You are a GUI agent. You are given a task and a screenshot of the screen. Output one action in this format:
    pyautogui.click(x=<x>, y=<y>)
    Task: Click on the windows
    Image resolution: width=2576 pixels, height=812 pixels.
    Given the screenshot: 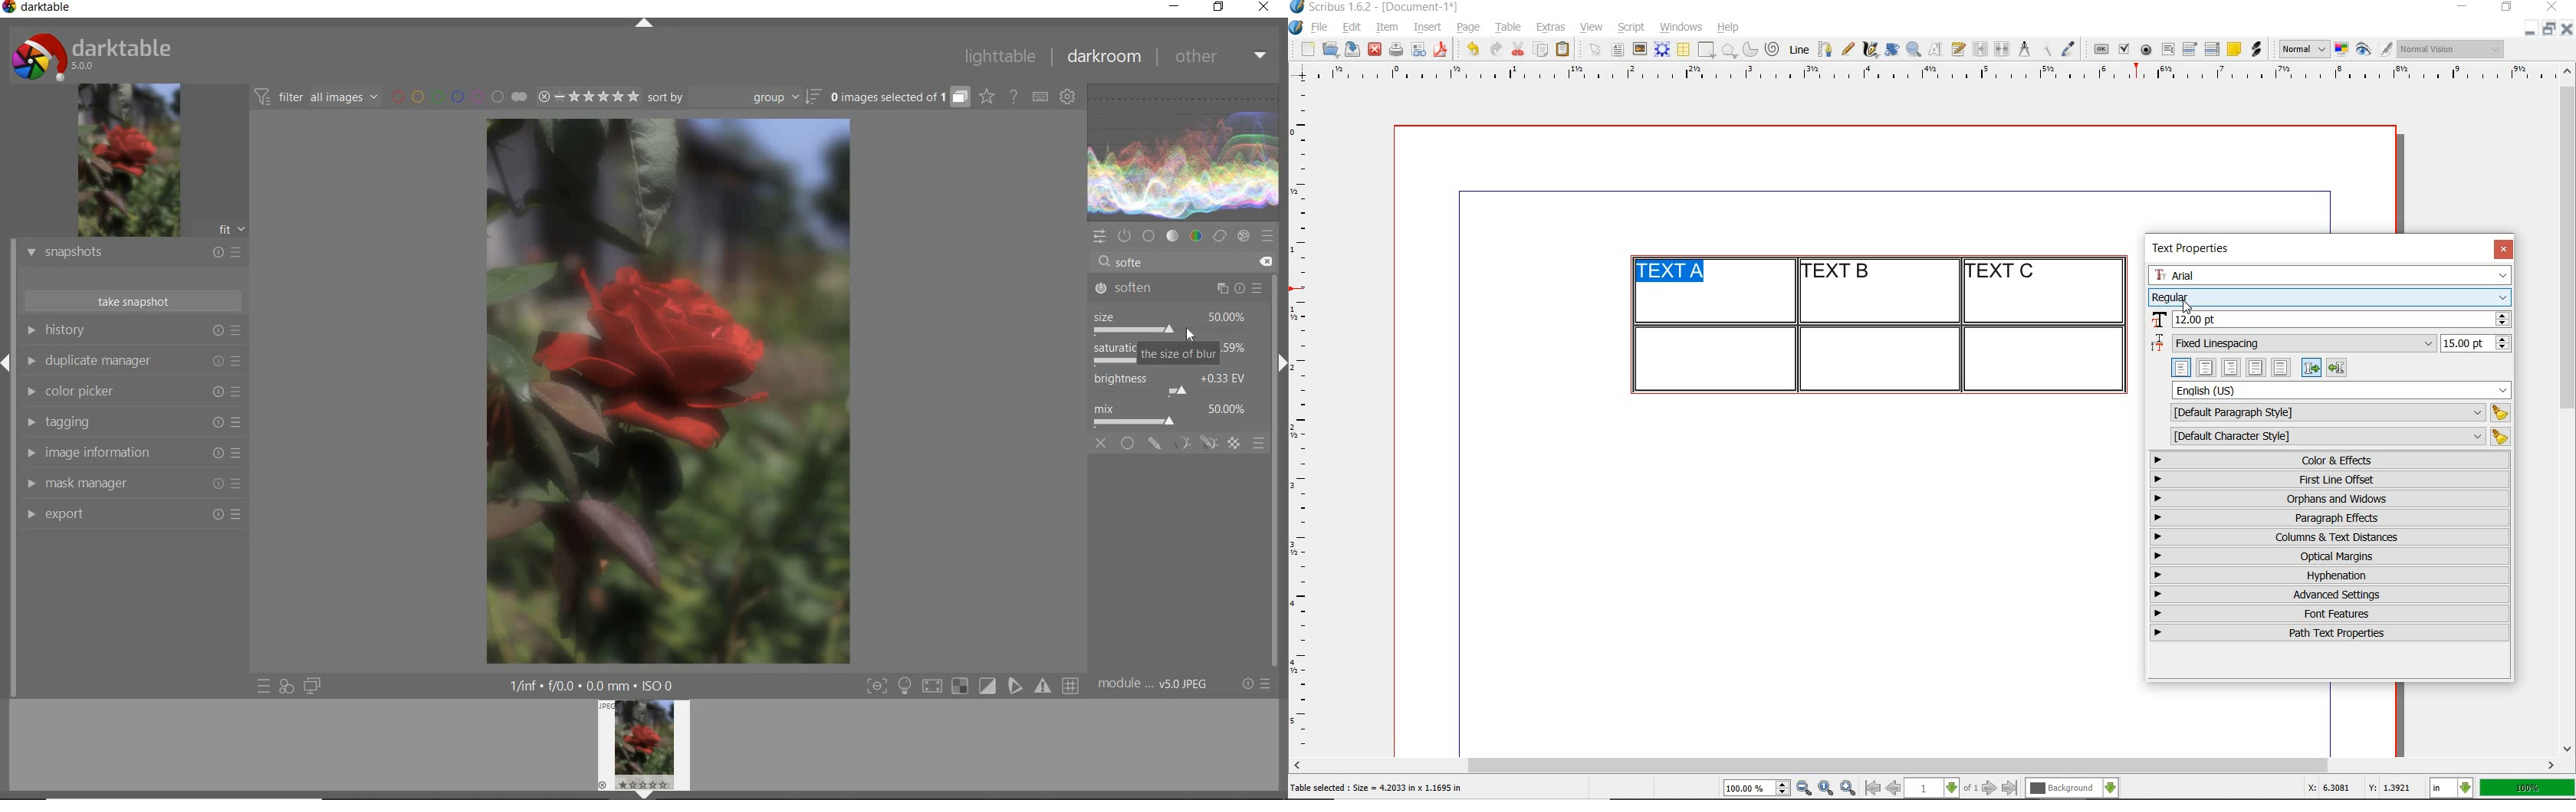 What is the action you would take?
    pyautogui.click(x=1682, y=28)
    